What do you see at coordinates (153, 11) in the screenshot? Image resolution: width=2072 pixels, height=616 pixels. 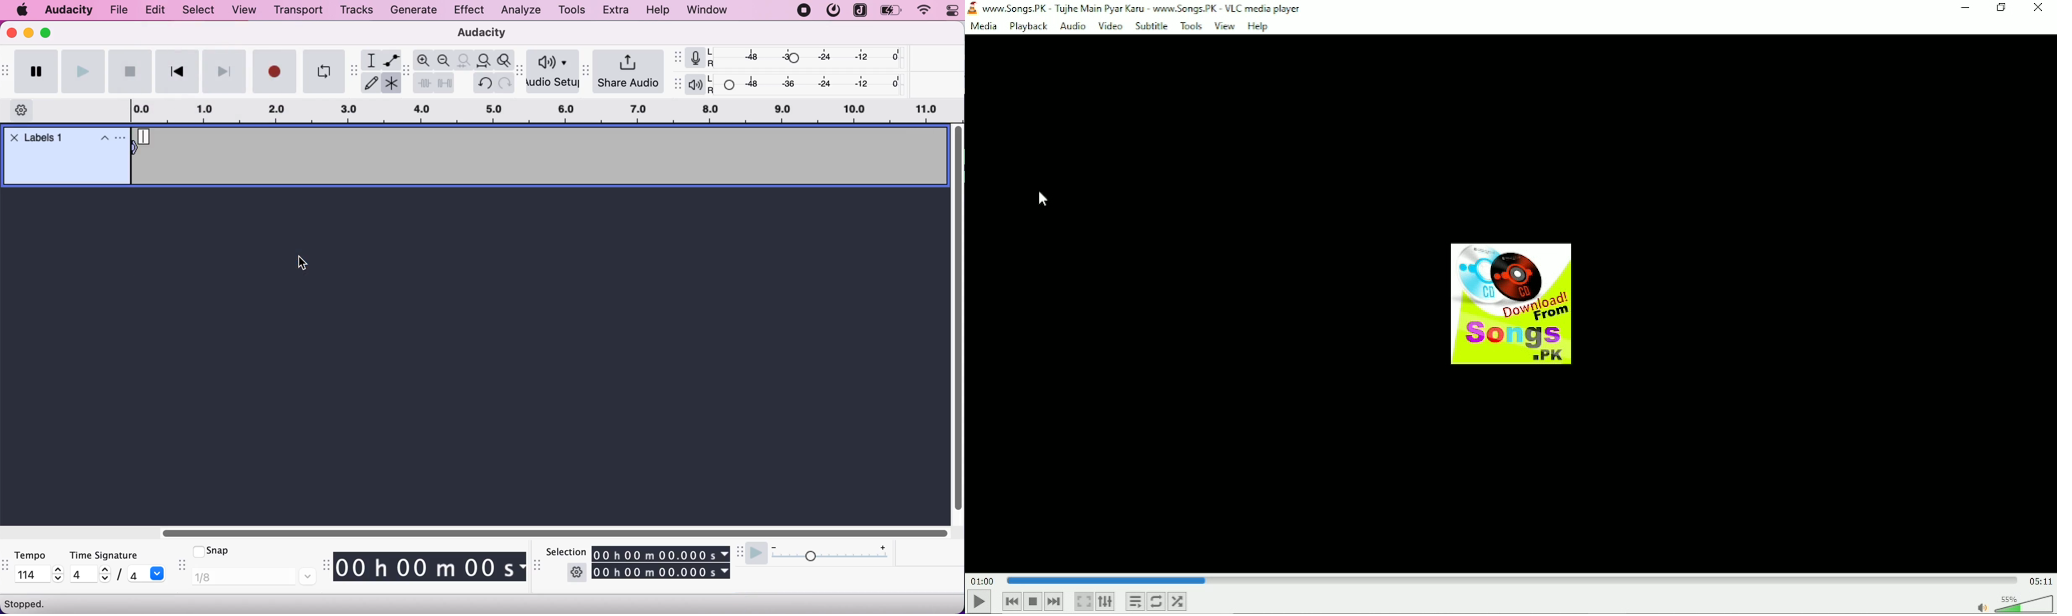 I see `edit` at bounding box center [153, 11].